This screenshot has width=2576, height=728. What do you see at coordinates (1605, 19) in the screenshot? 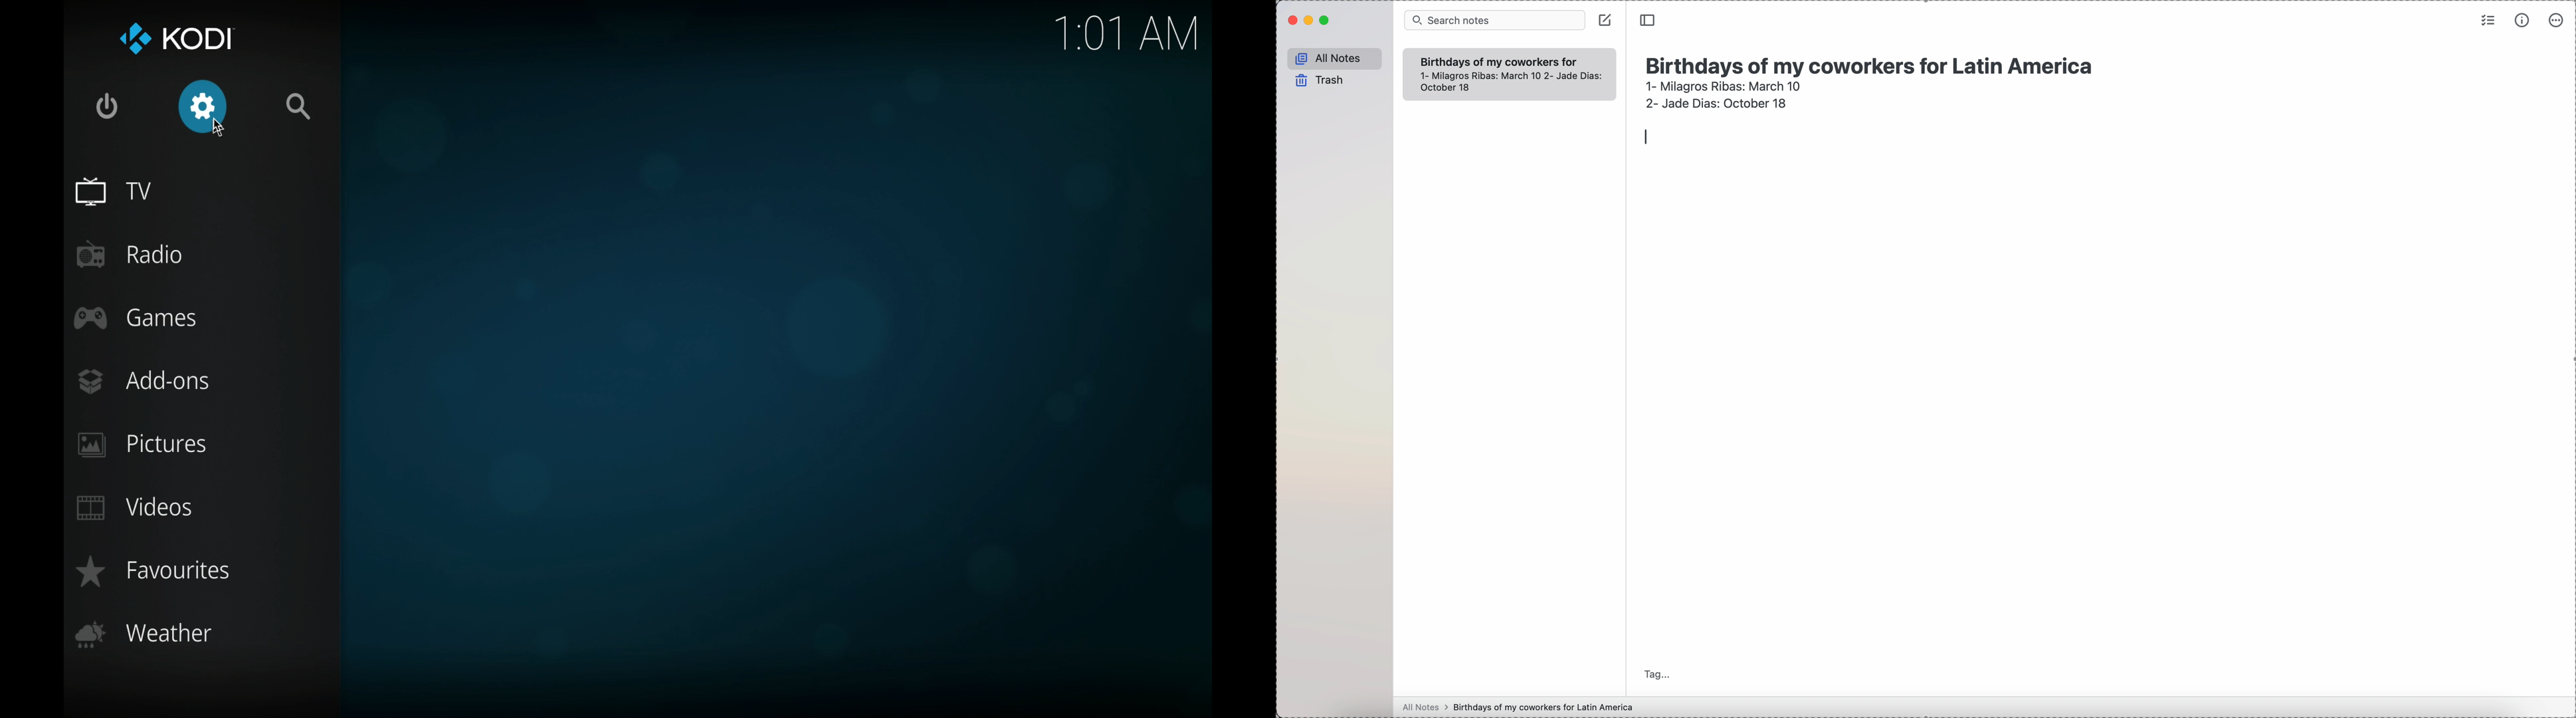
I see `create note` at bounding box center [1605, 19].